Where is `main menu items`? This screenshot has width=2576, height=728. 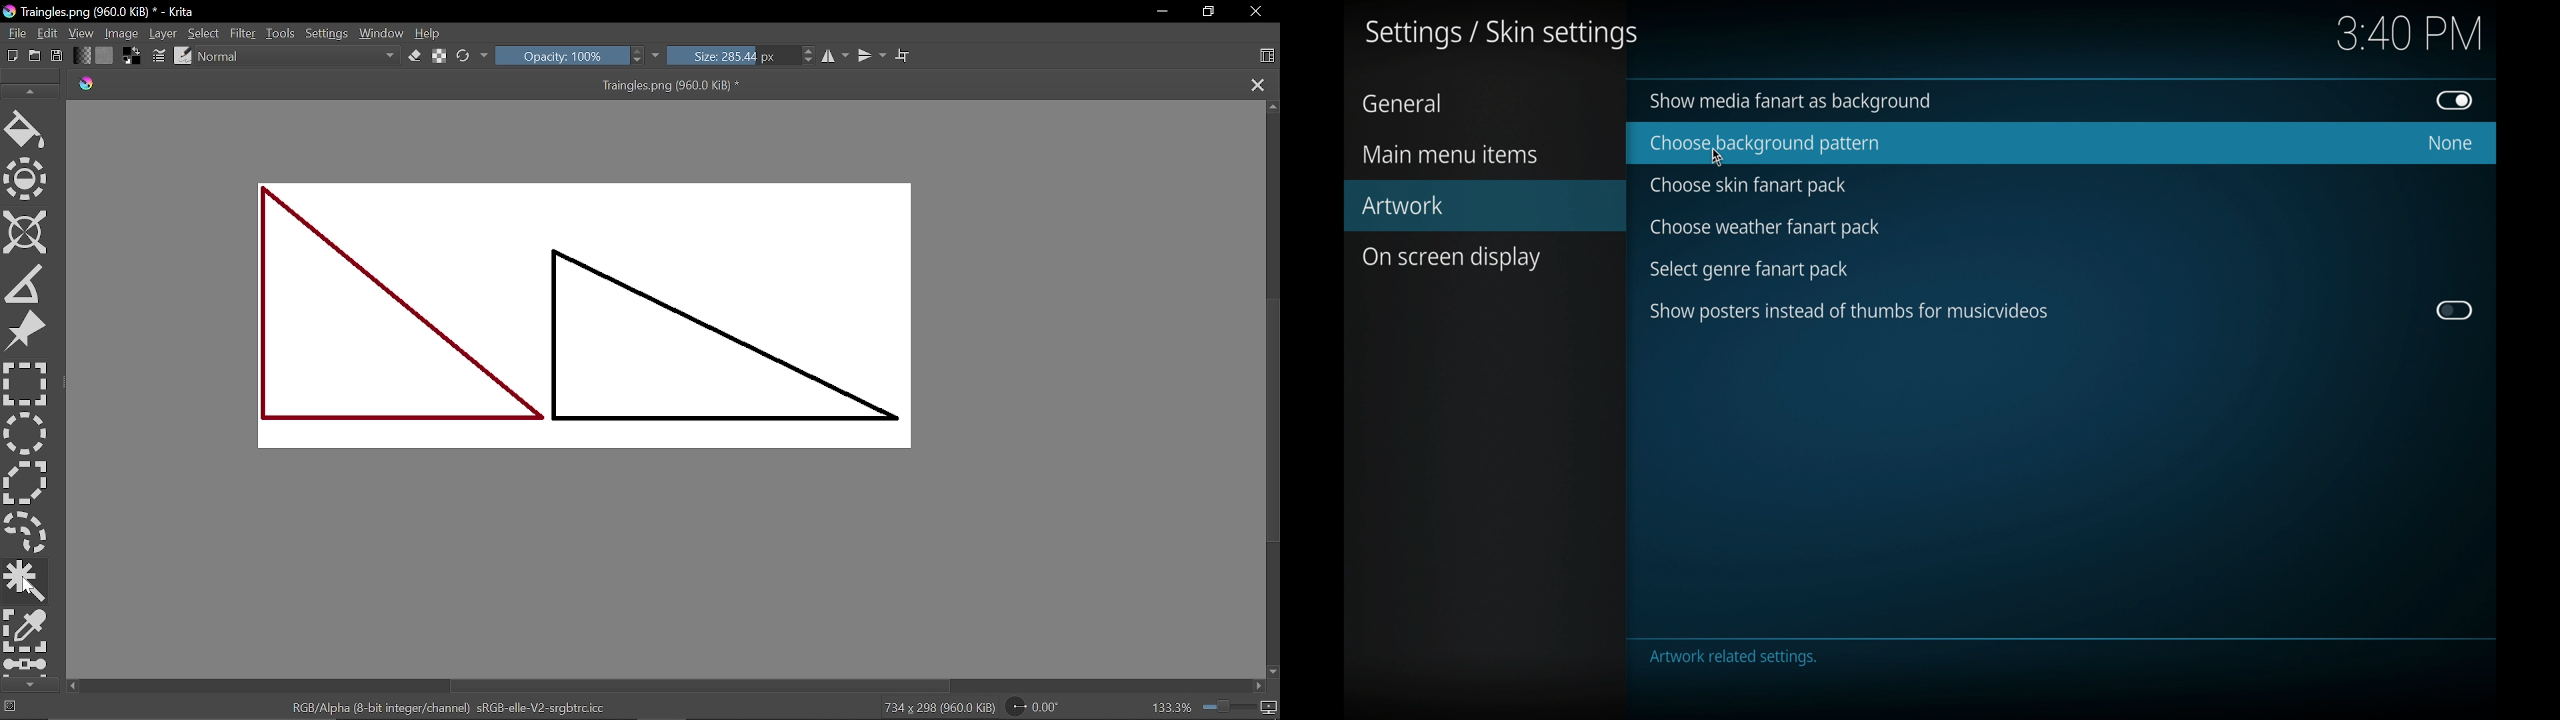
main menu items is located at coordinates (1449, 155).